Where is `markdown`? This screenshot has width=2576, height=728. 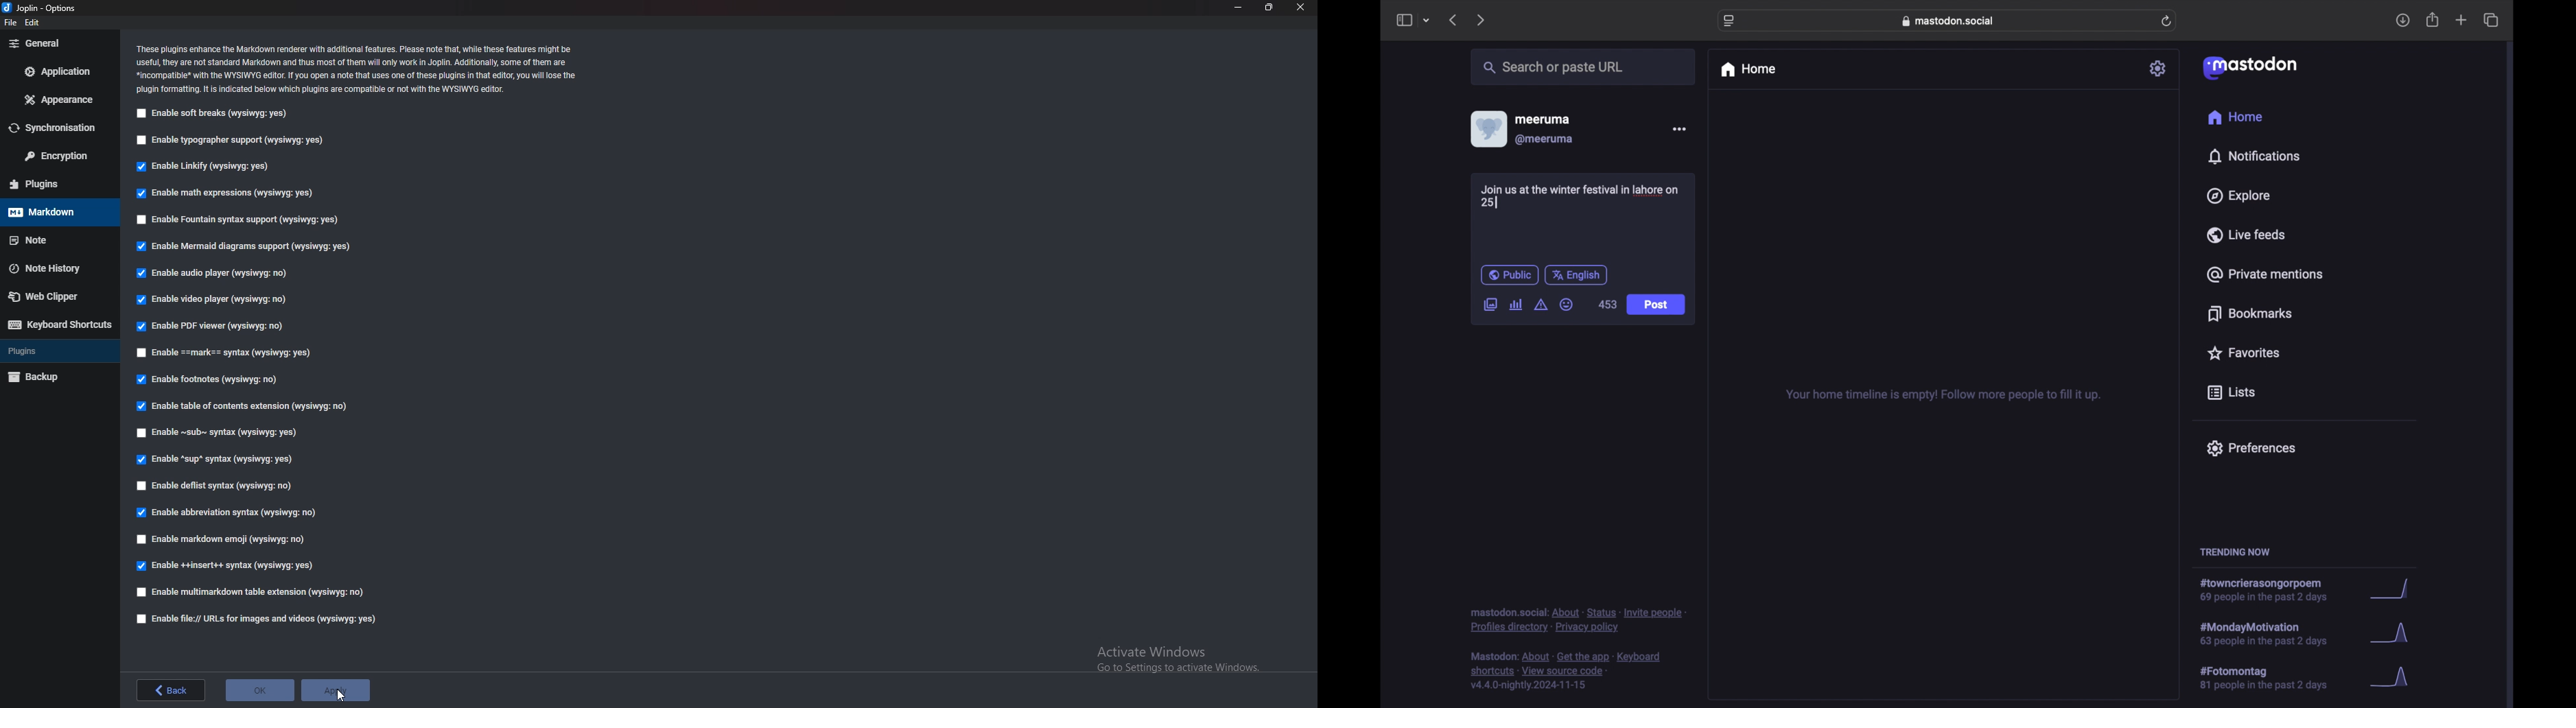
markdown is located at coordinates (58, 212).